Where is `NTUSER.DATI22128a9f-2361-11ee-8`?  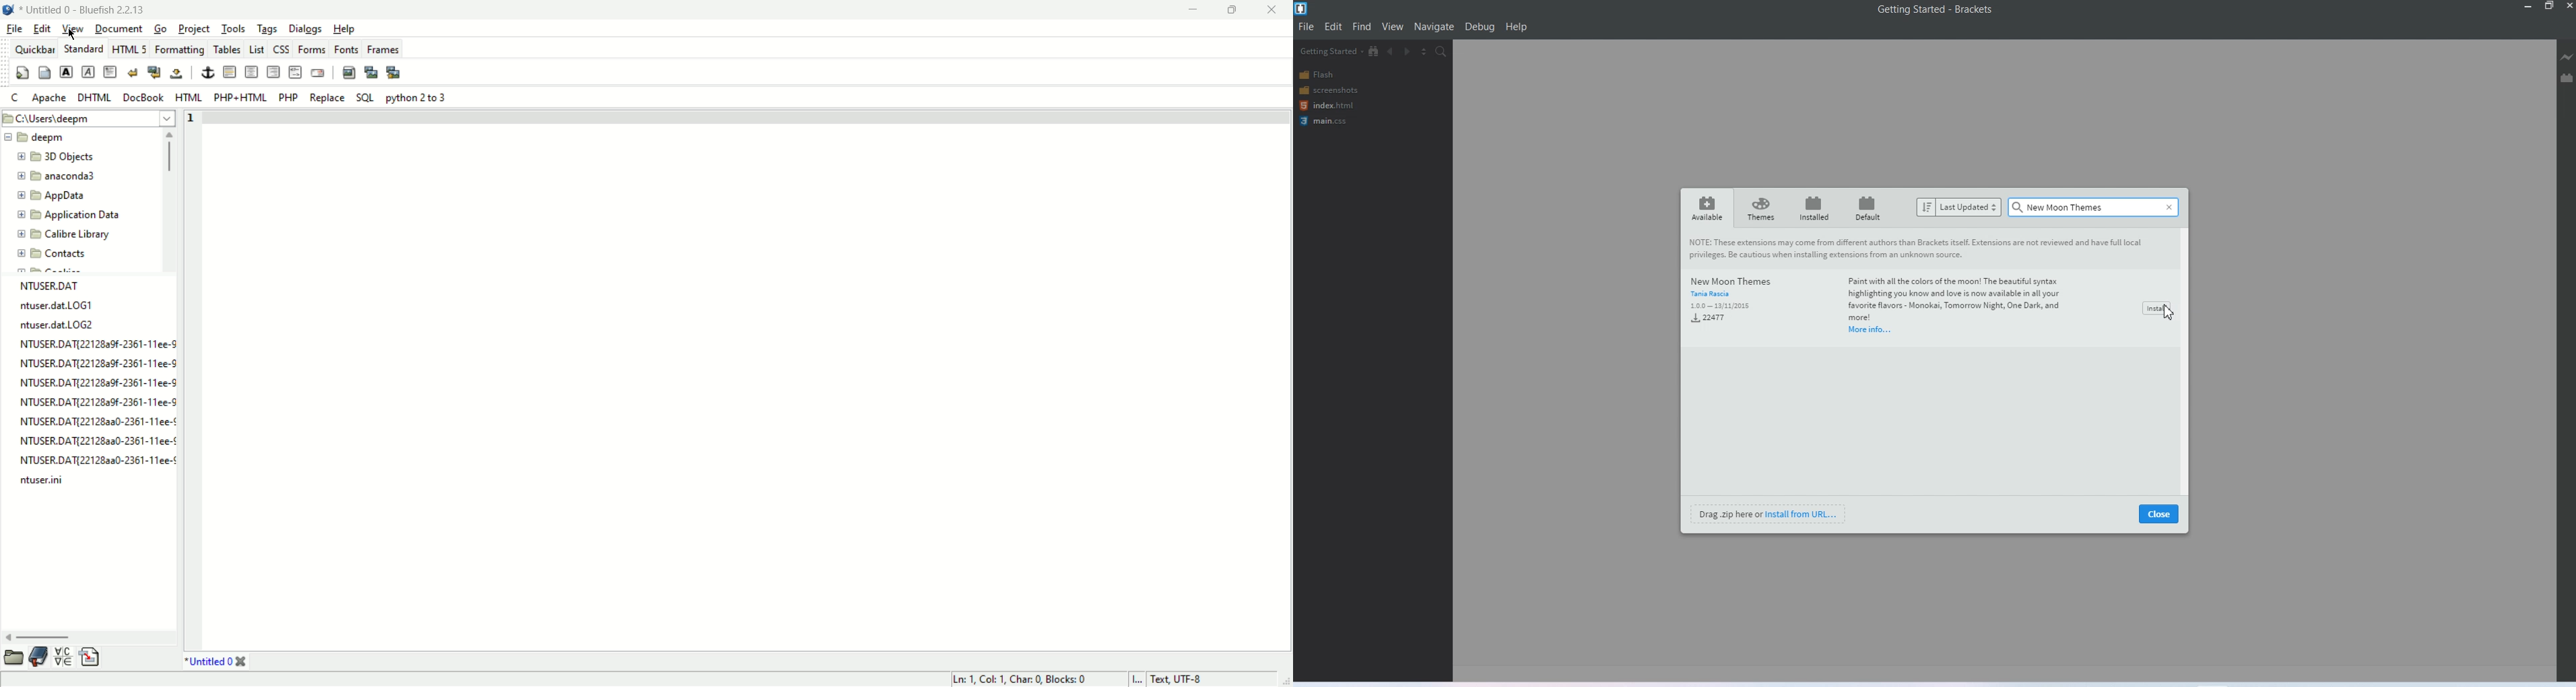 NTUSER.DATI22128a9f-2361-11ee-8 is located at coordinates (99, 401).